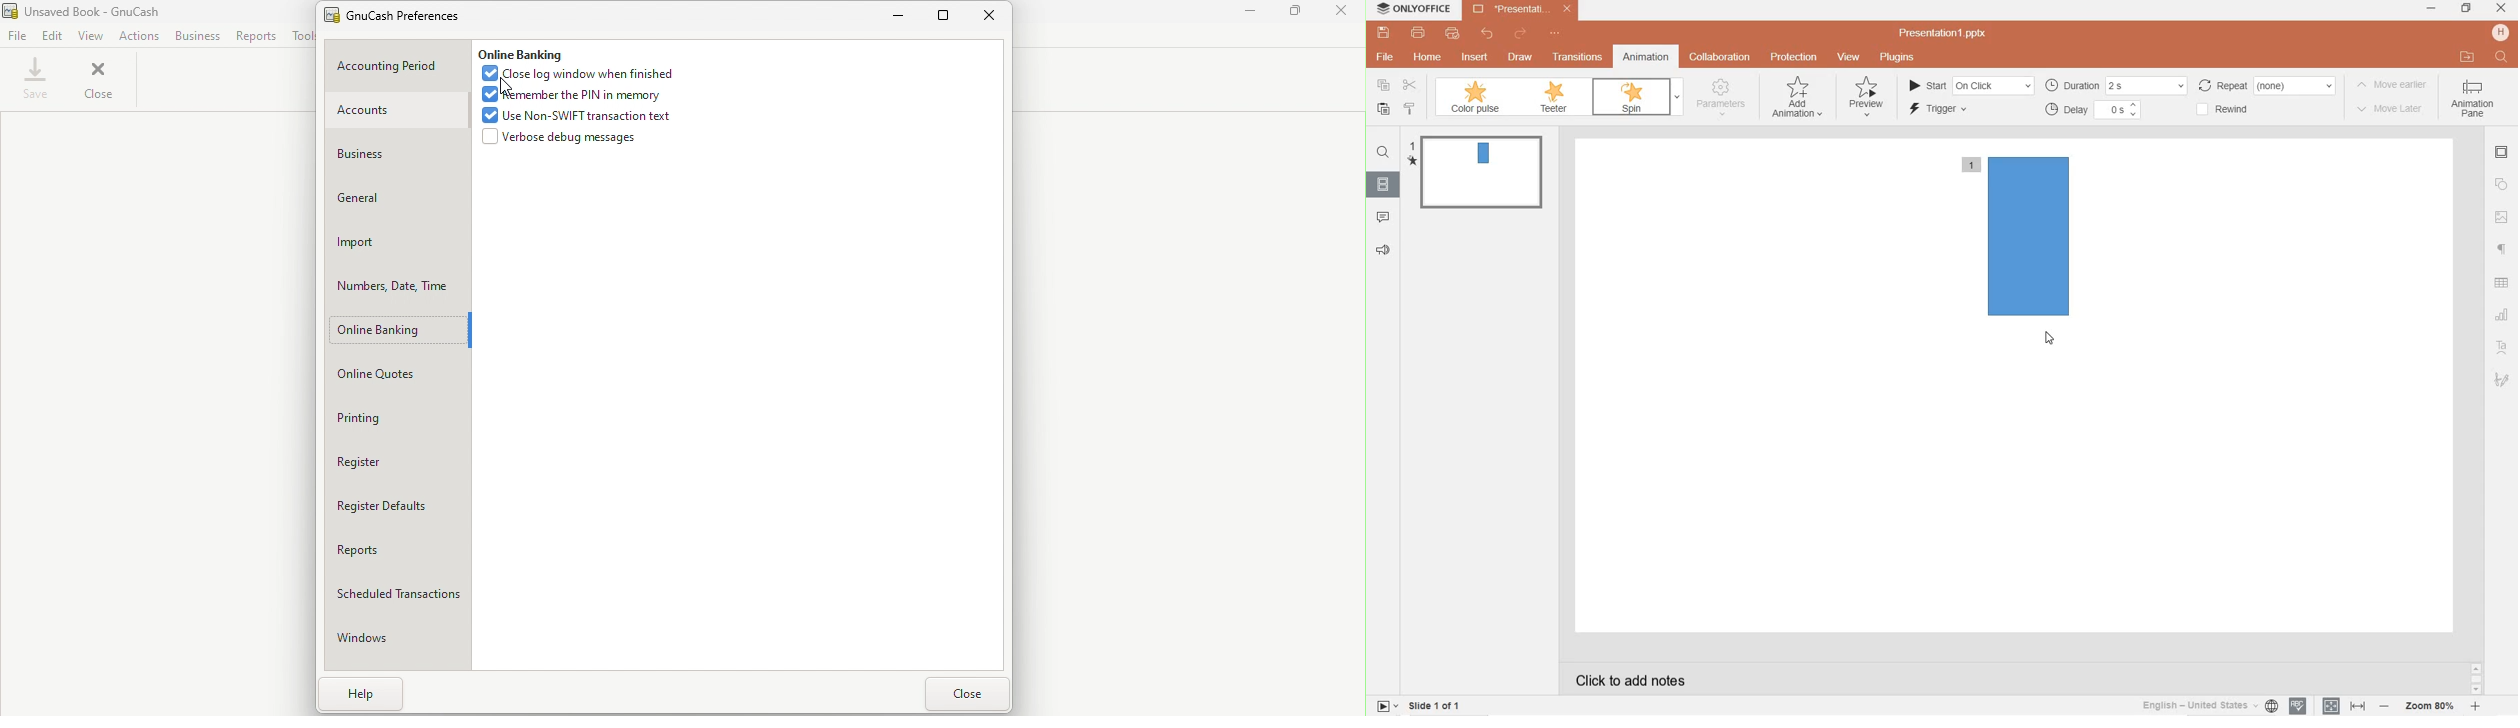  What do you see at coordinates (52, 36) in the screenshot?
I see `Edit` at bounding box center [52, 36].